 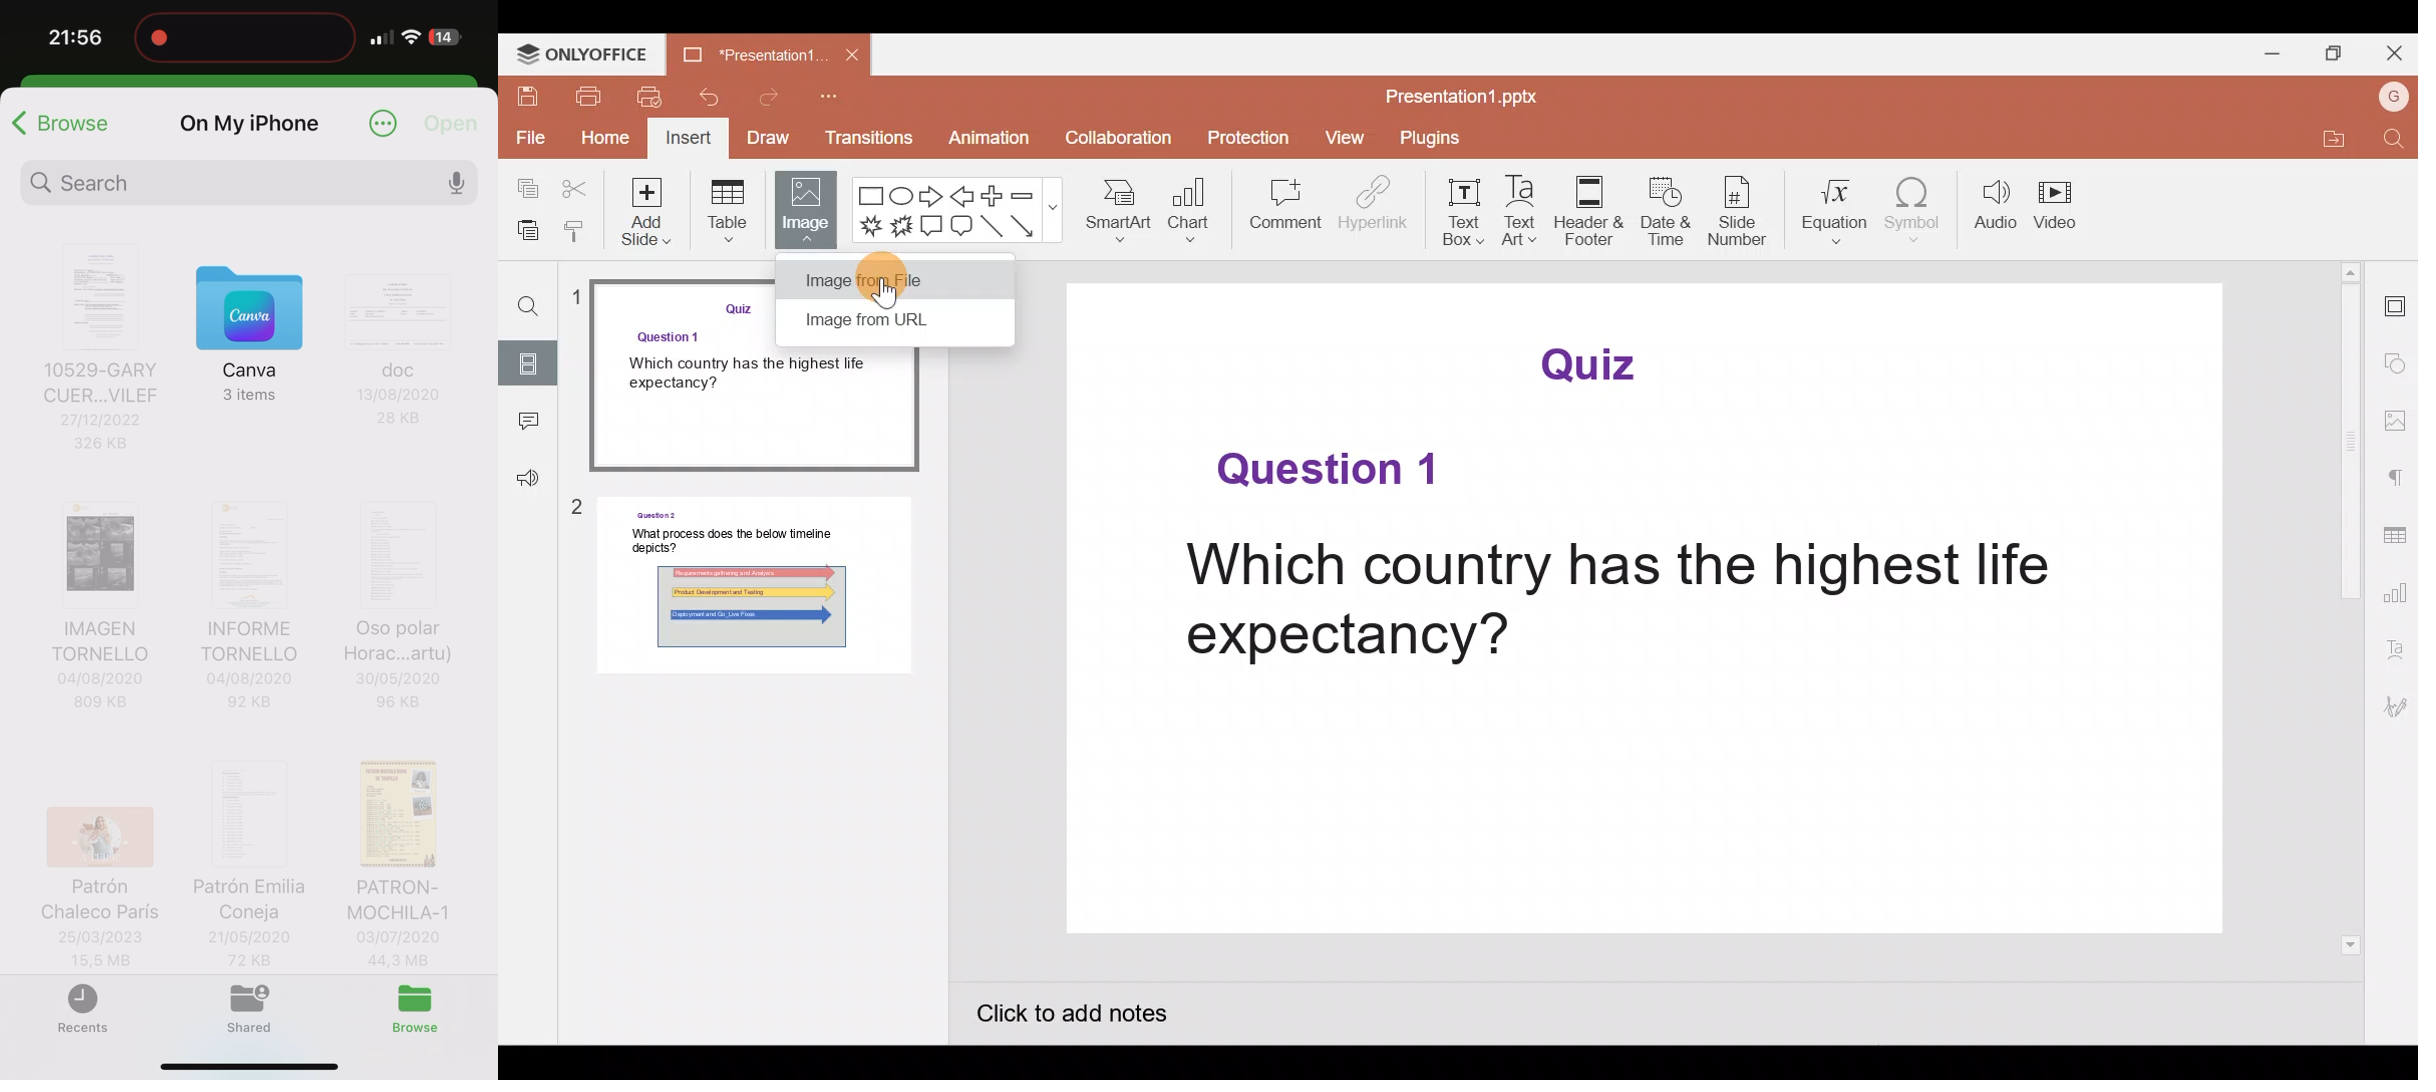 I want to click on Equation, so click(x=1836, y=211).